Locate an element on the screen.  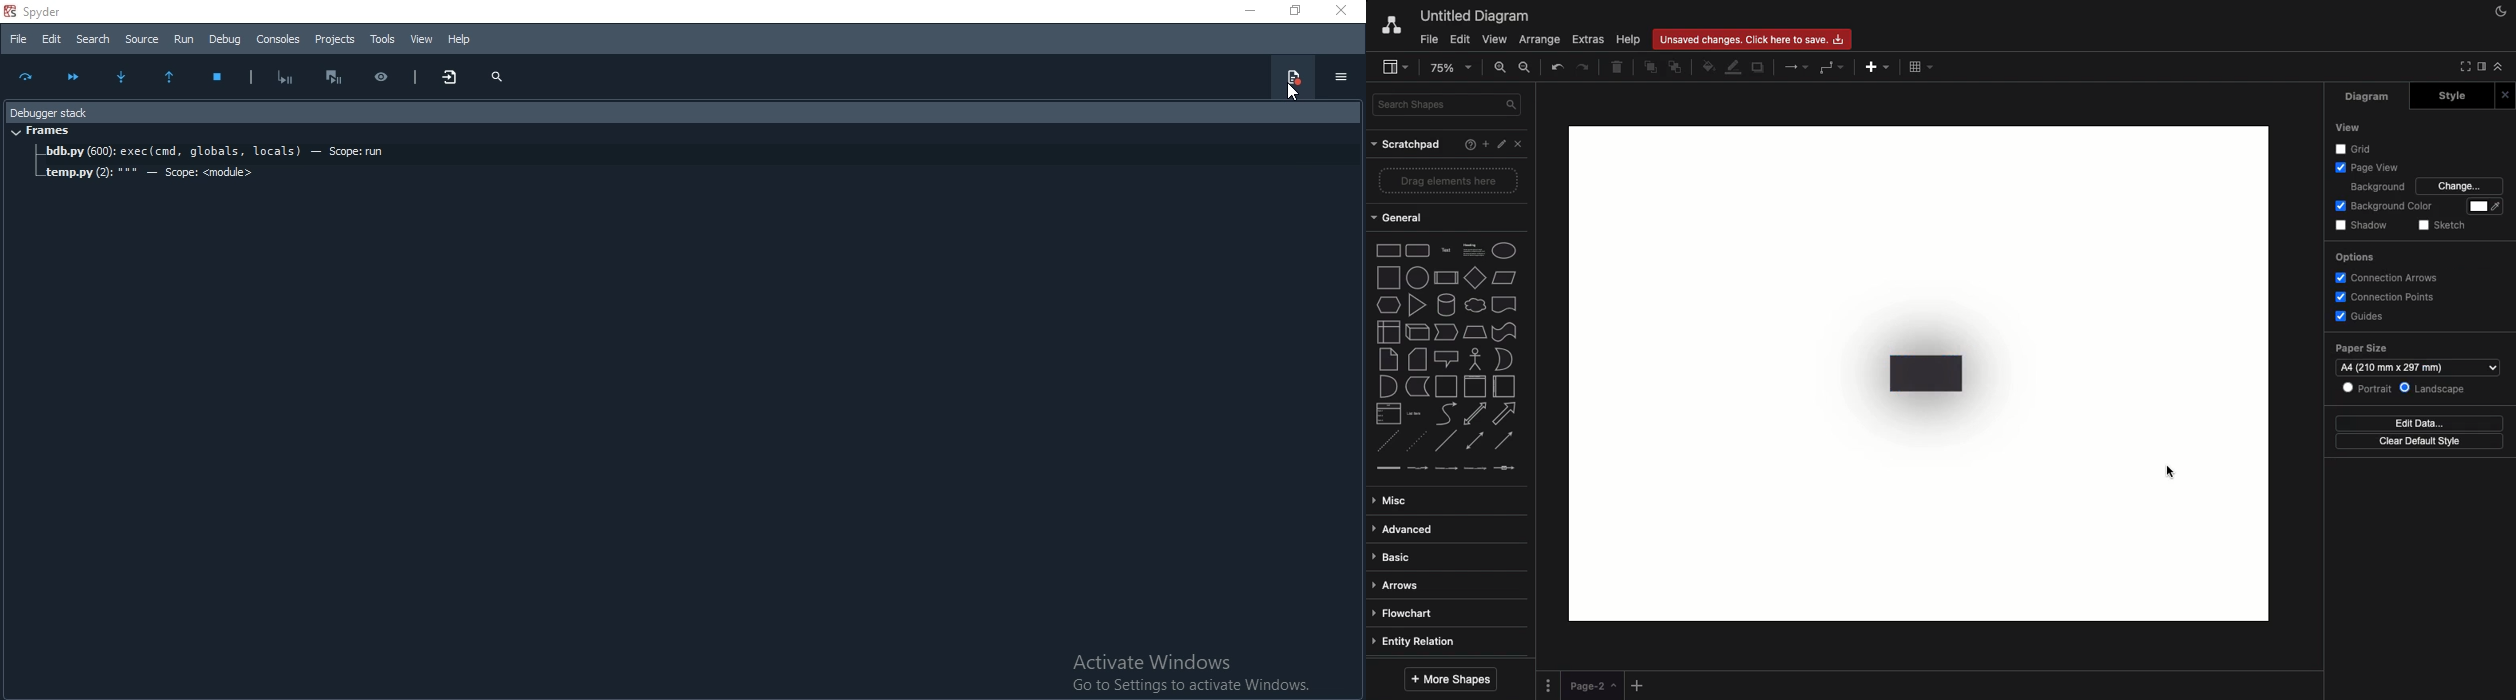
Portrait is located at coordinates (2368, 389).